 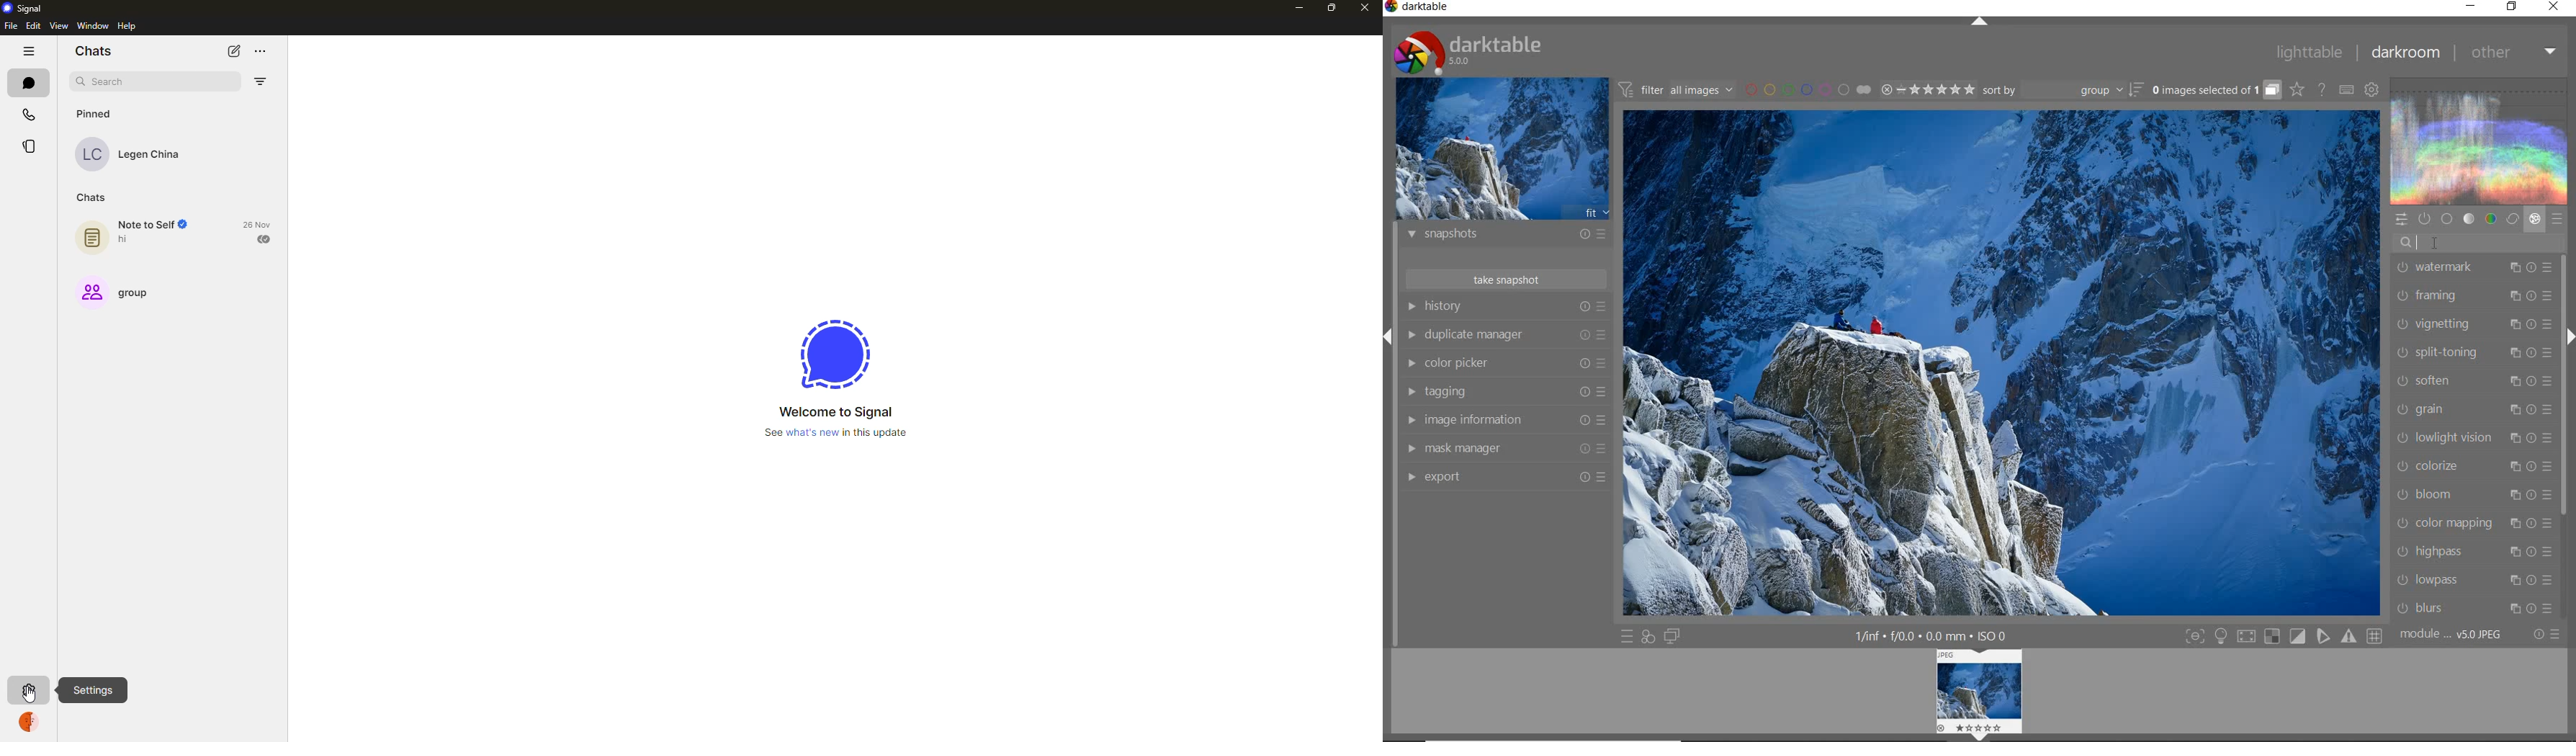 I want to click on Settings, so click(x=97, y=689).